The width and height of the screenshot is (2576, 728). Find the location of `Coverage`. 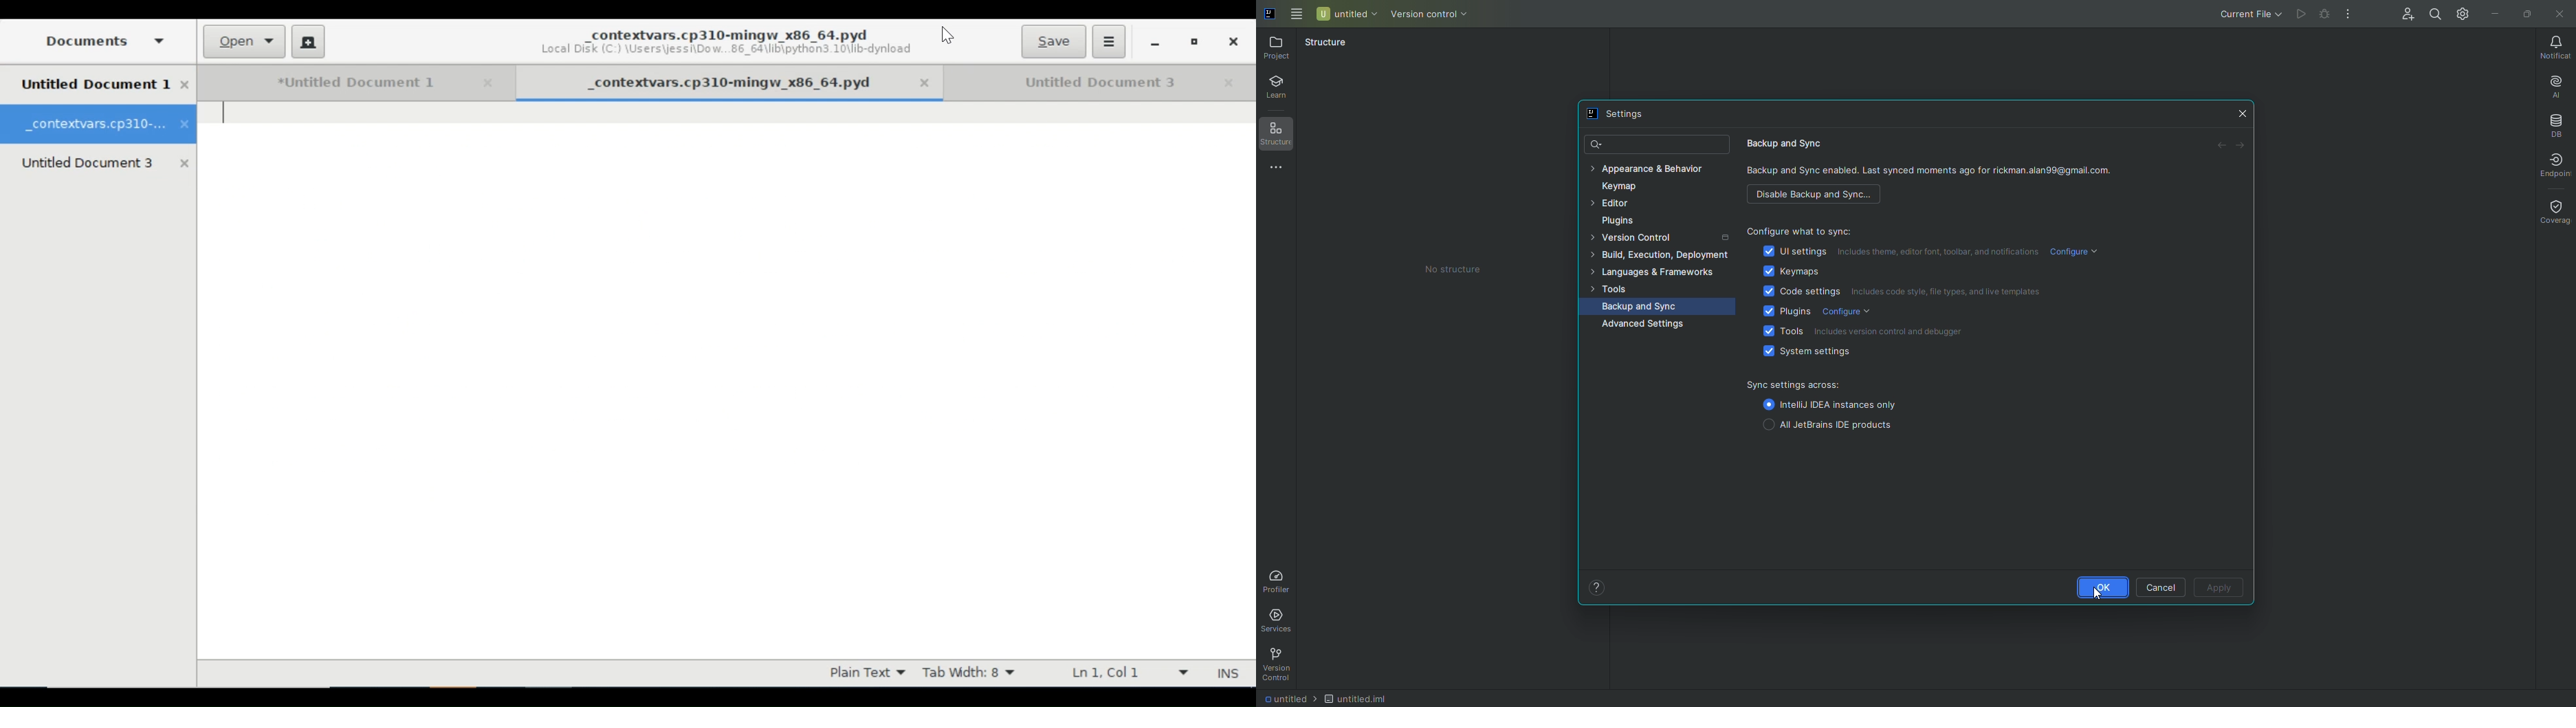

Coverage is located at coordinates (2553, 210).